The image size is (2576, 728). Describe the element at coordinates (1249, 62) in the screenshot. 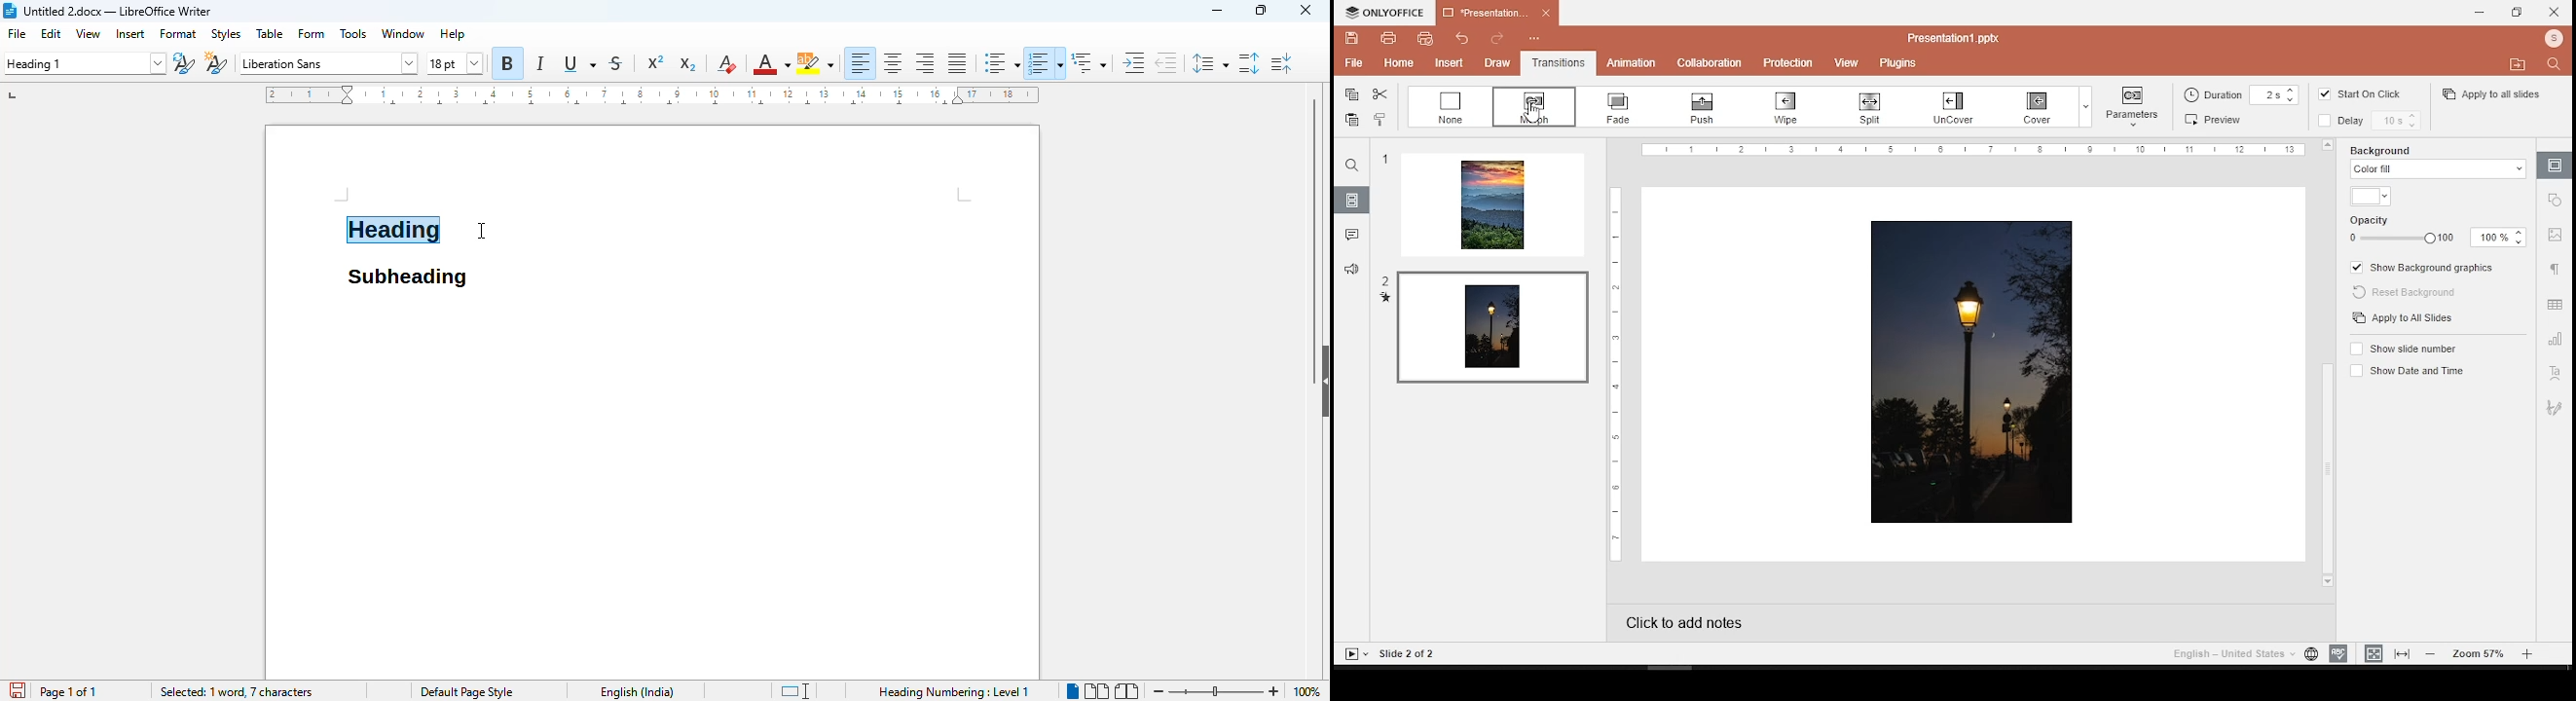

I see `increase paragraph spacing` at that location.